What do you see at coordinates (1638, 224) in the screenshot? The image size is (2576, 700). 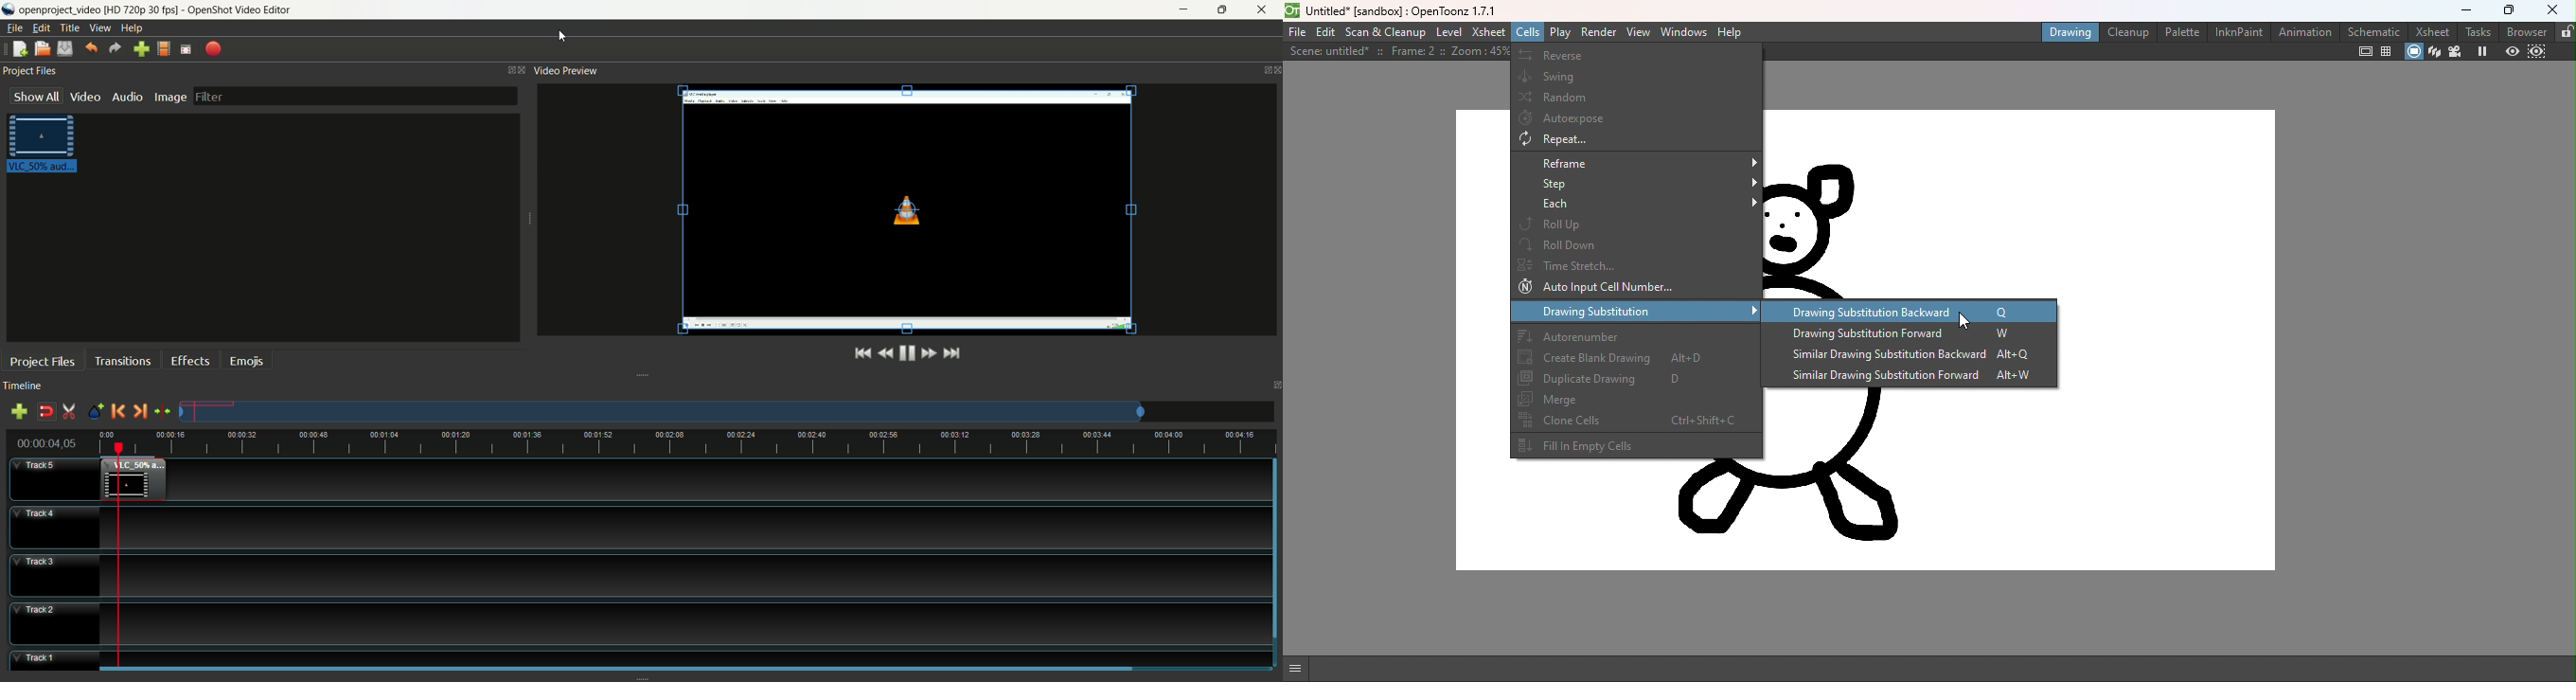 I see `Roll up` at bounding box center [1638, 224].